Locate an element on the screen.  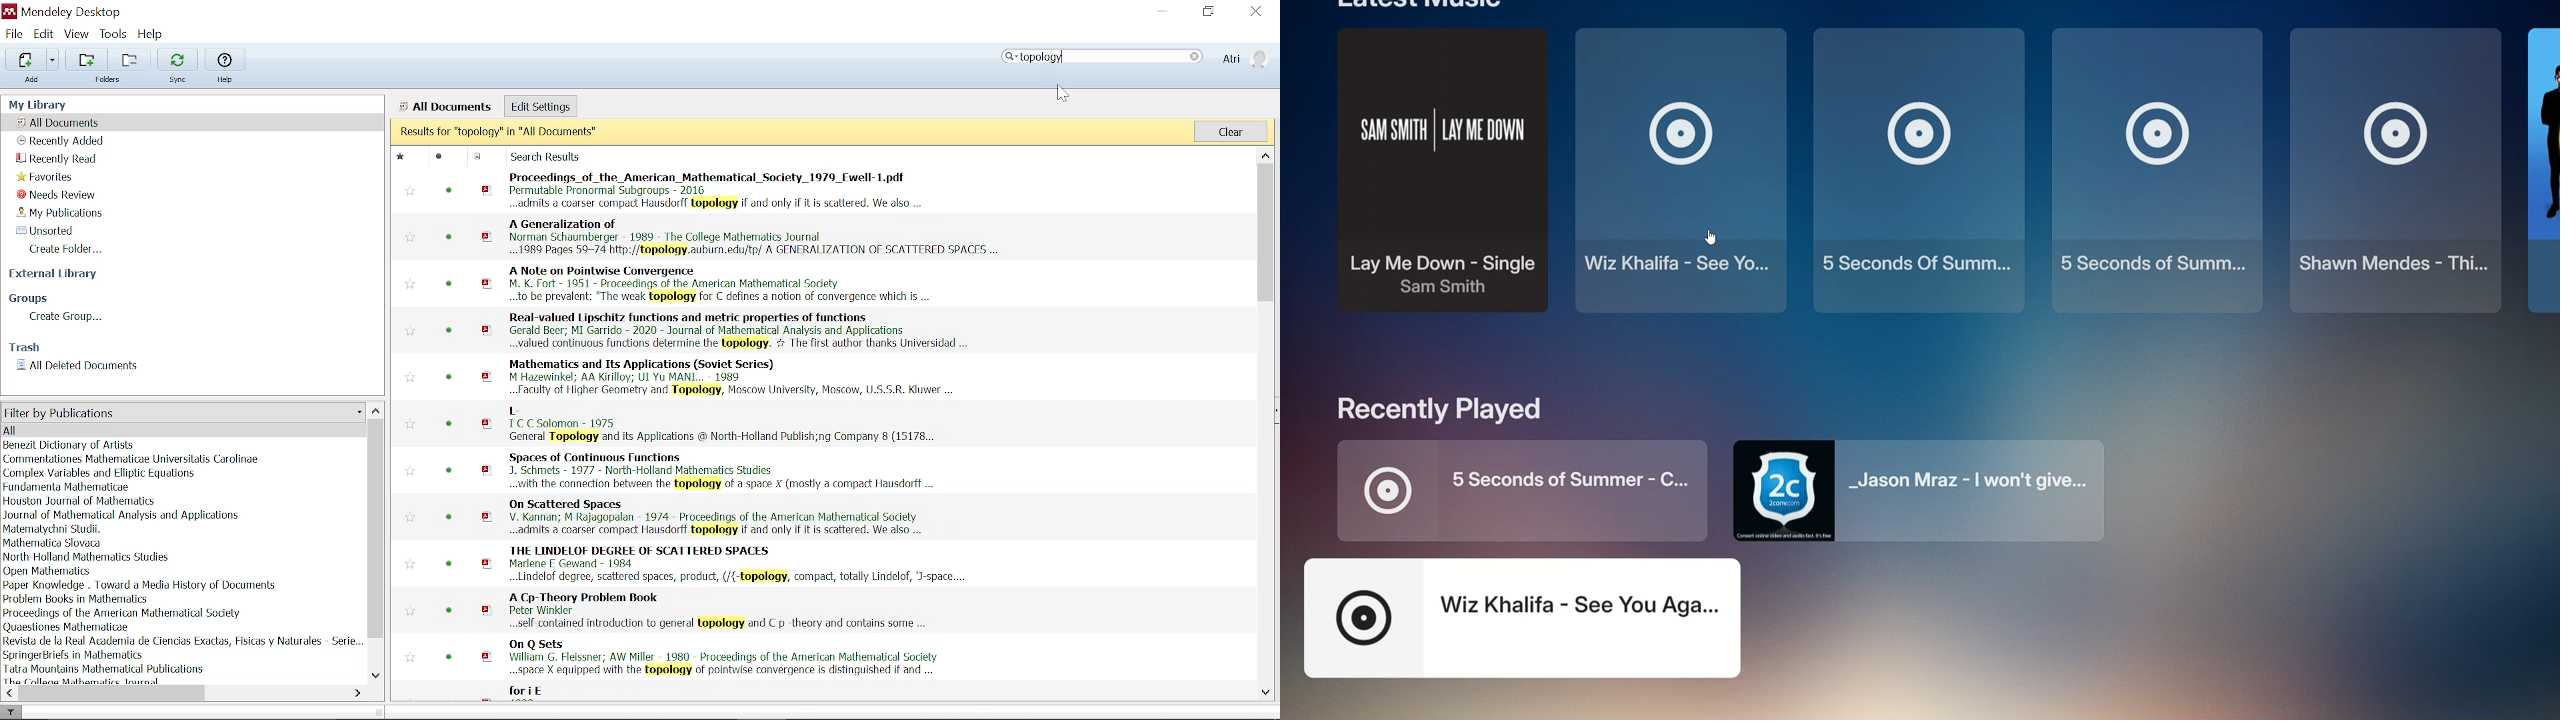
citation is located at coordinates (738, 375).